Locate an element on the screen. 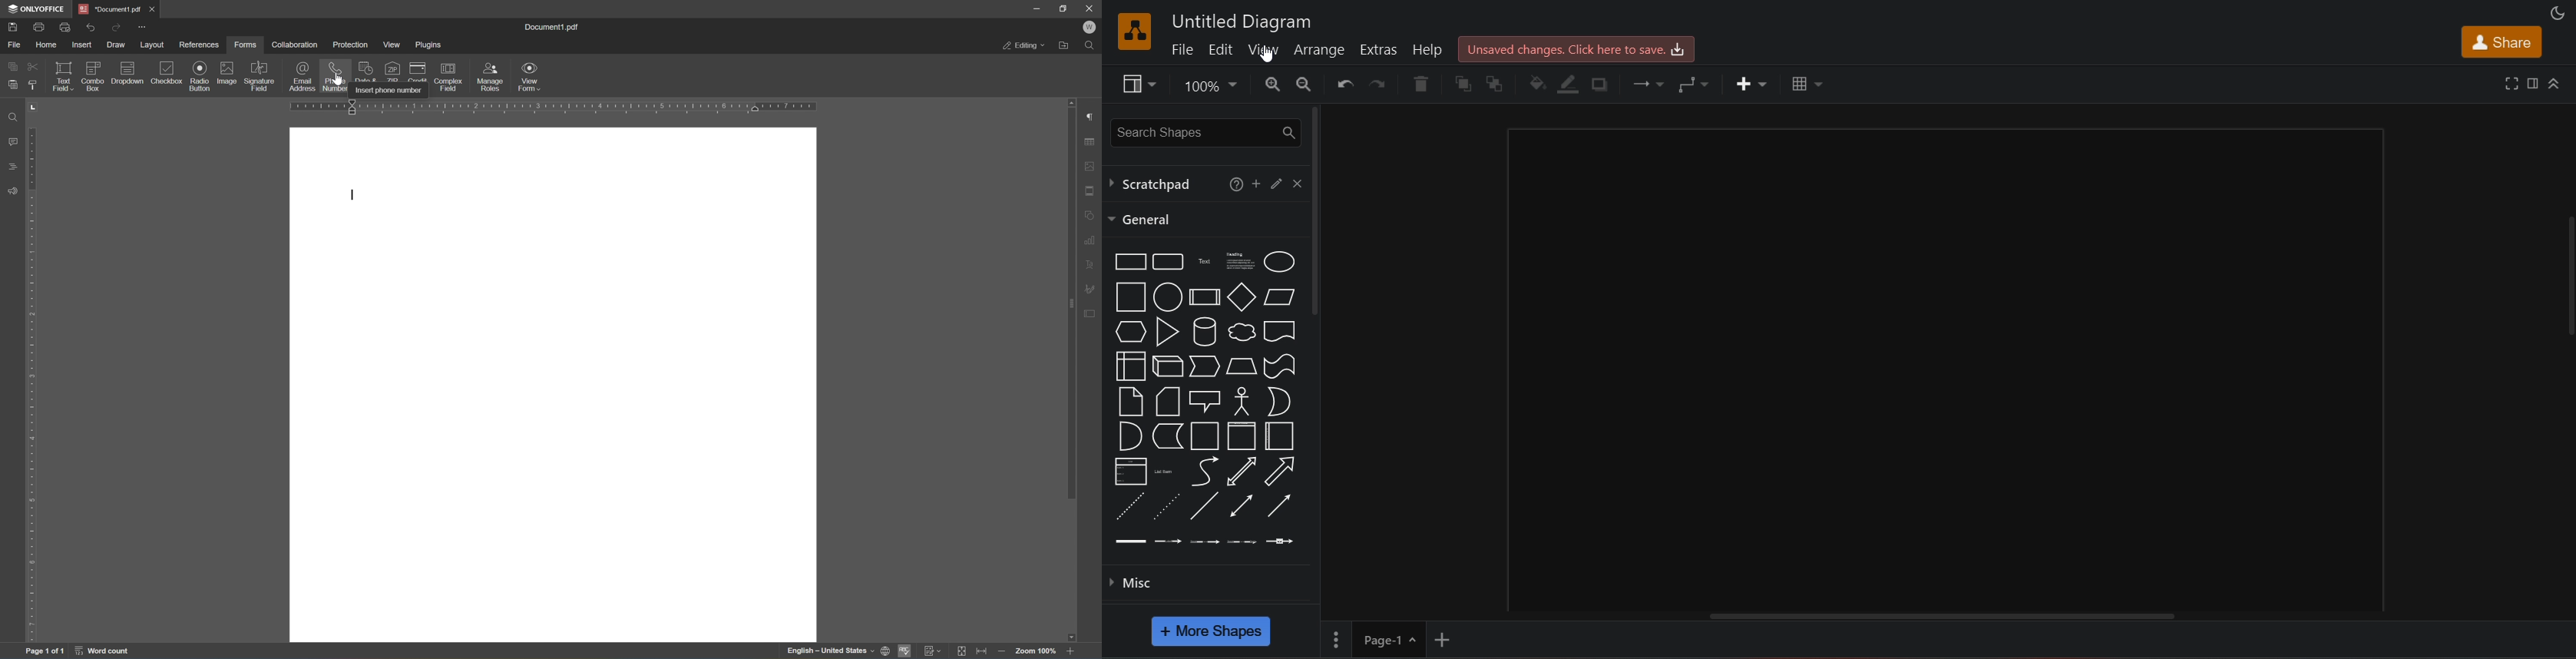 The height and width of the screenshot is (672, 2576). format is located at coordinates (2531, 83).